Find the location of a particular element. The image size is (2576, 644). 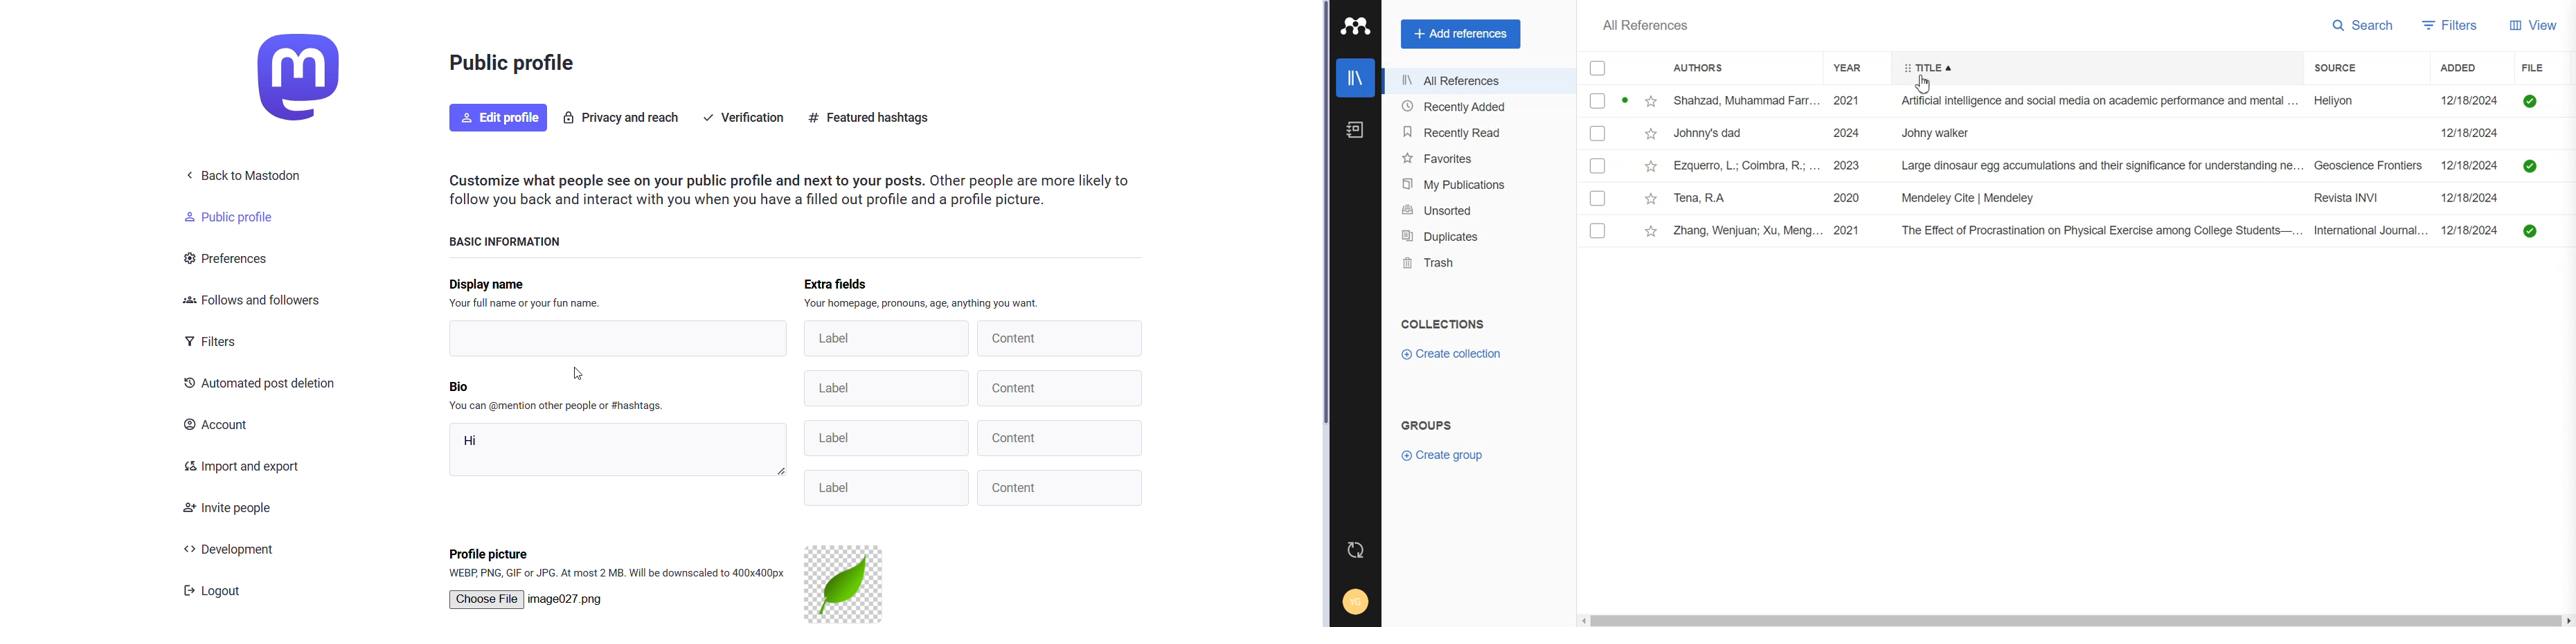

Unsorted is located at coordinates (1479, 210).